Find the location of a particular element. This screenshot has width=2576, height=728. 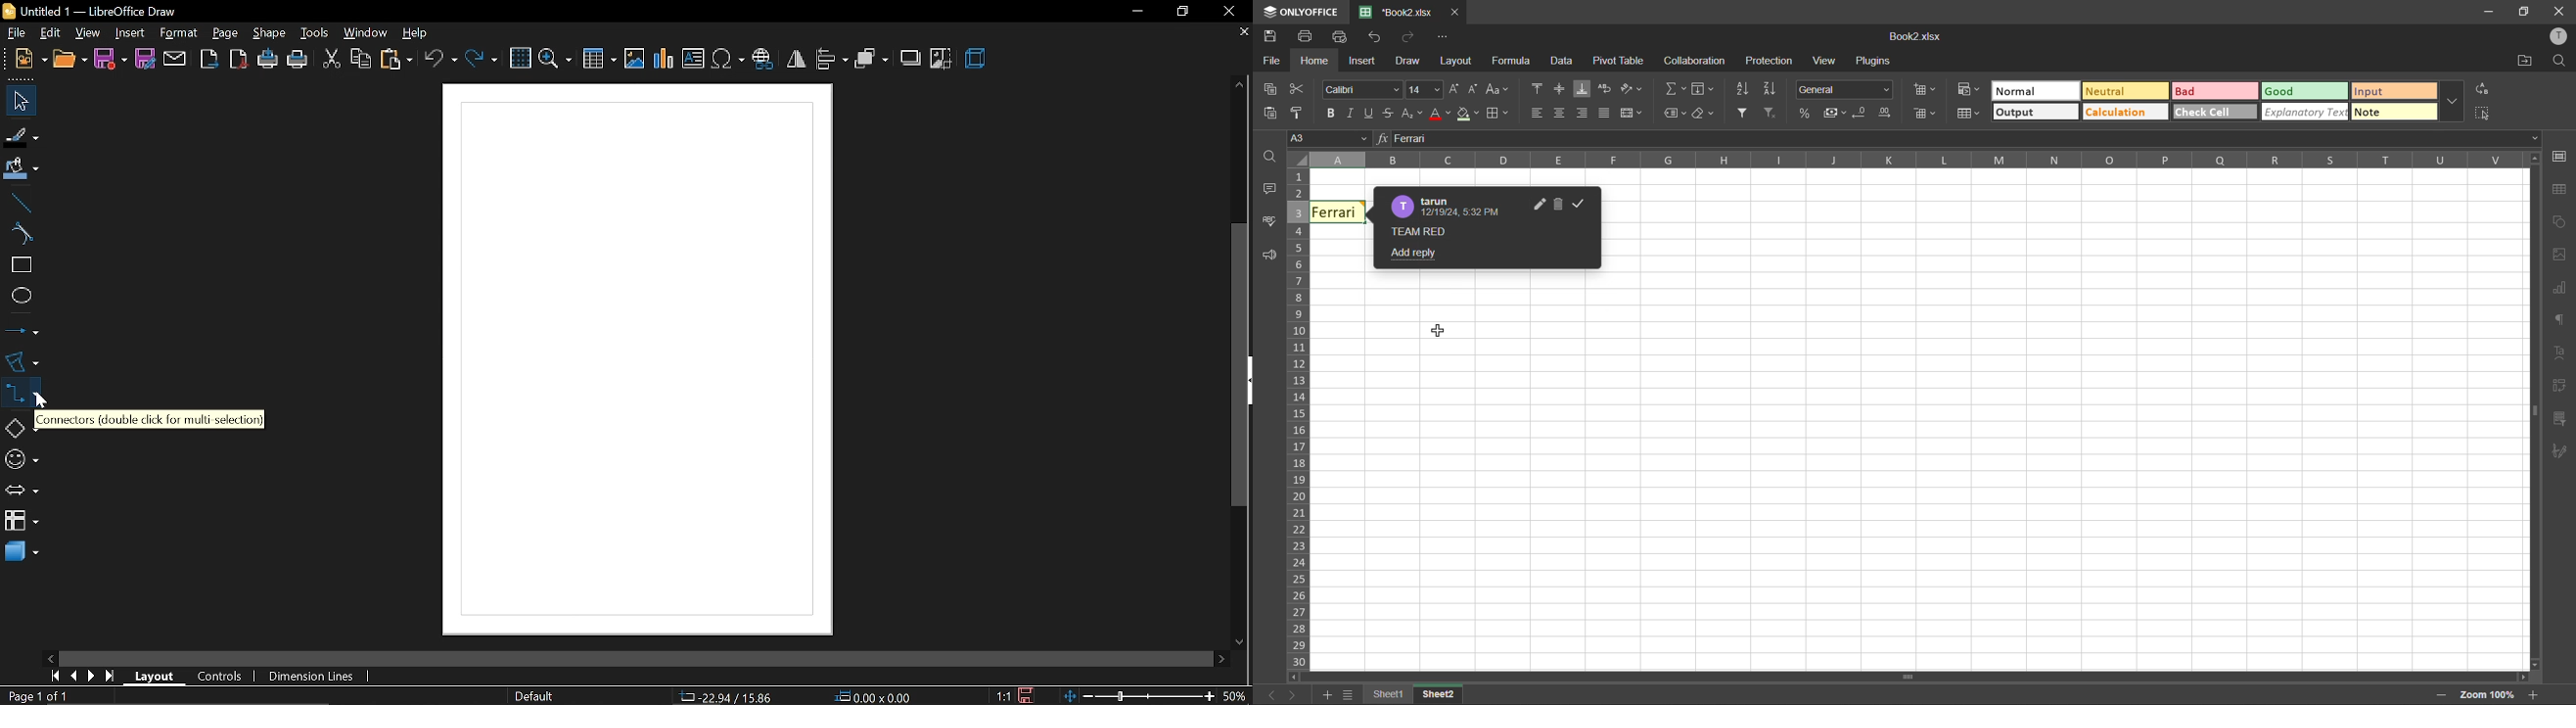

dimension lines is located at coordinates (314, 677).